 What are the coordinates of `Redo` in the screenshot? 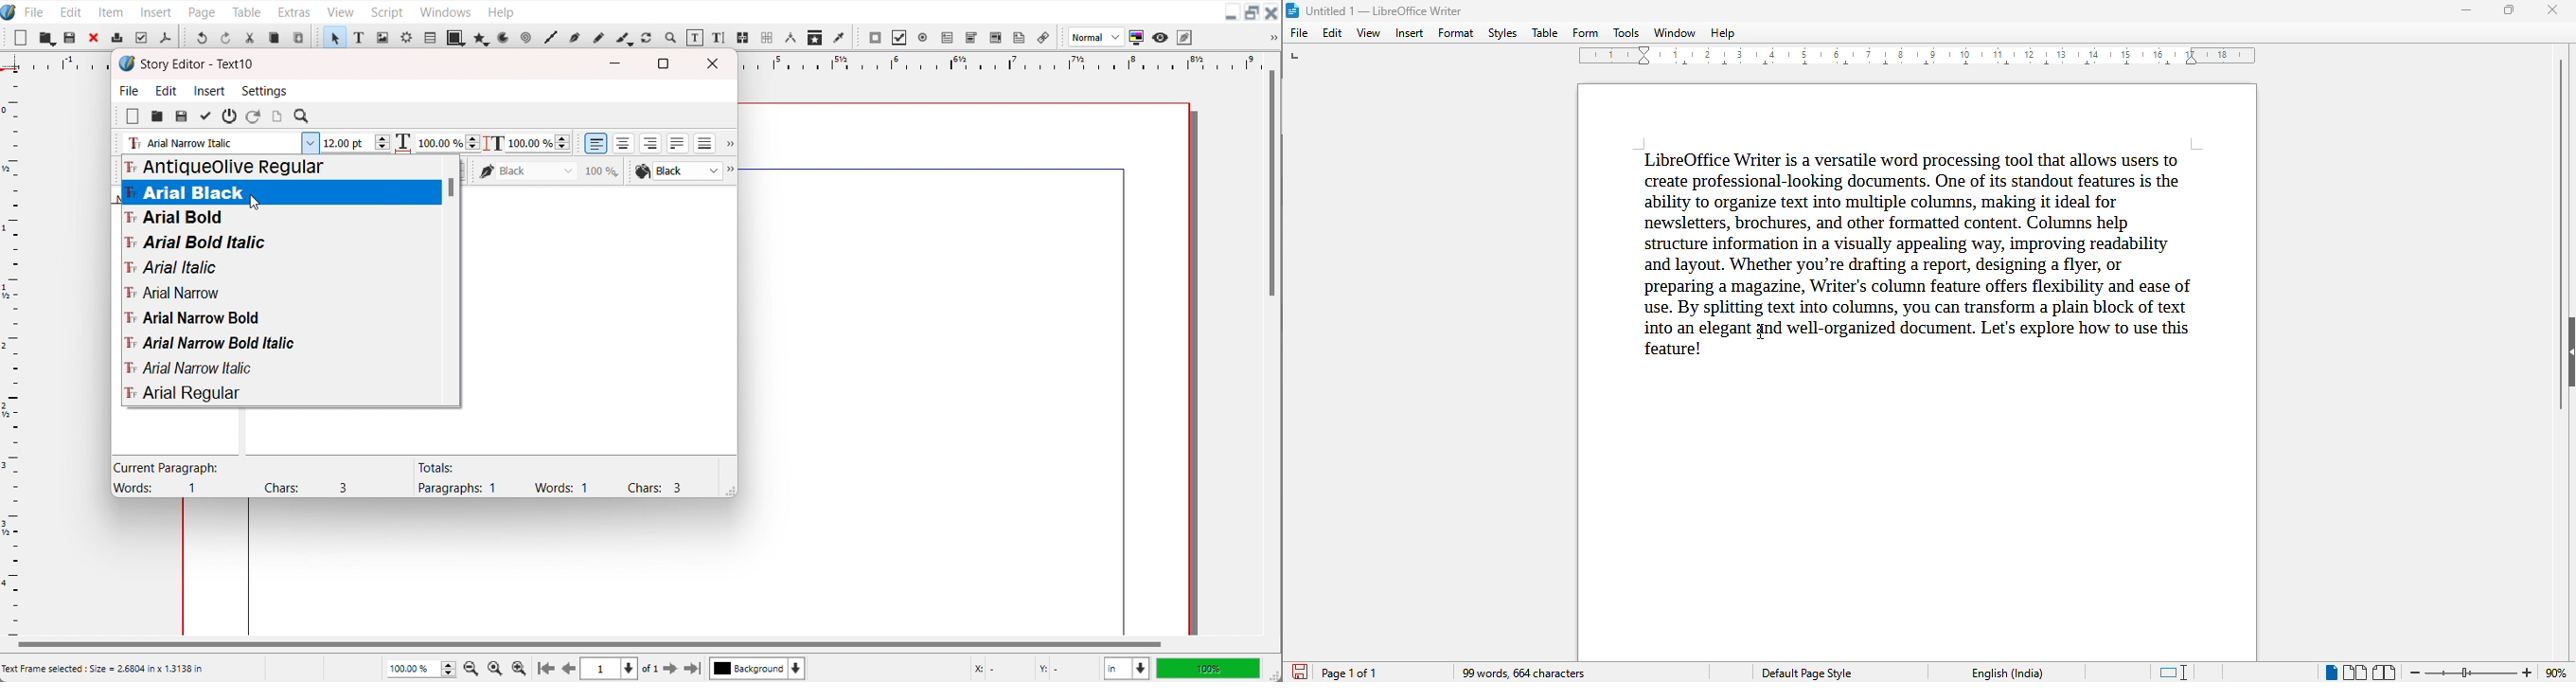 It's located at (225, 37).